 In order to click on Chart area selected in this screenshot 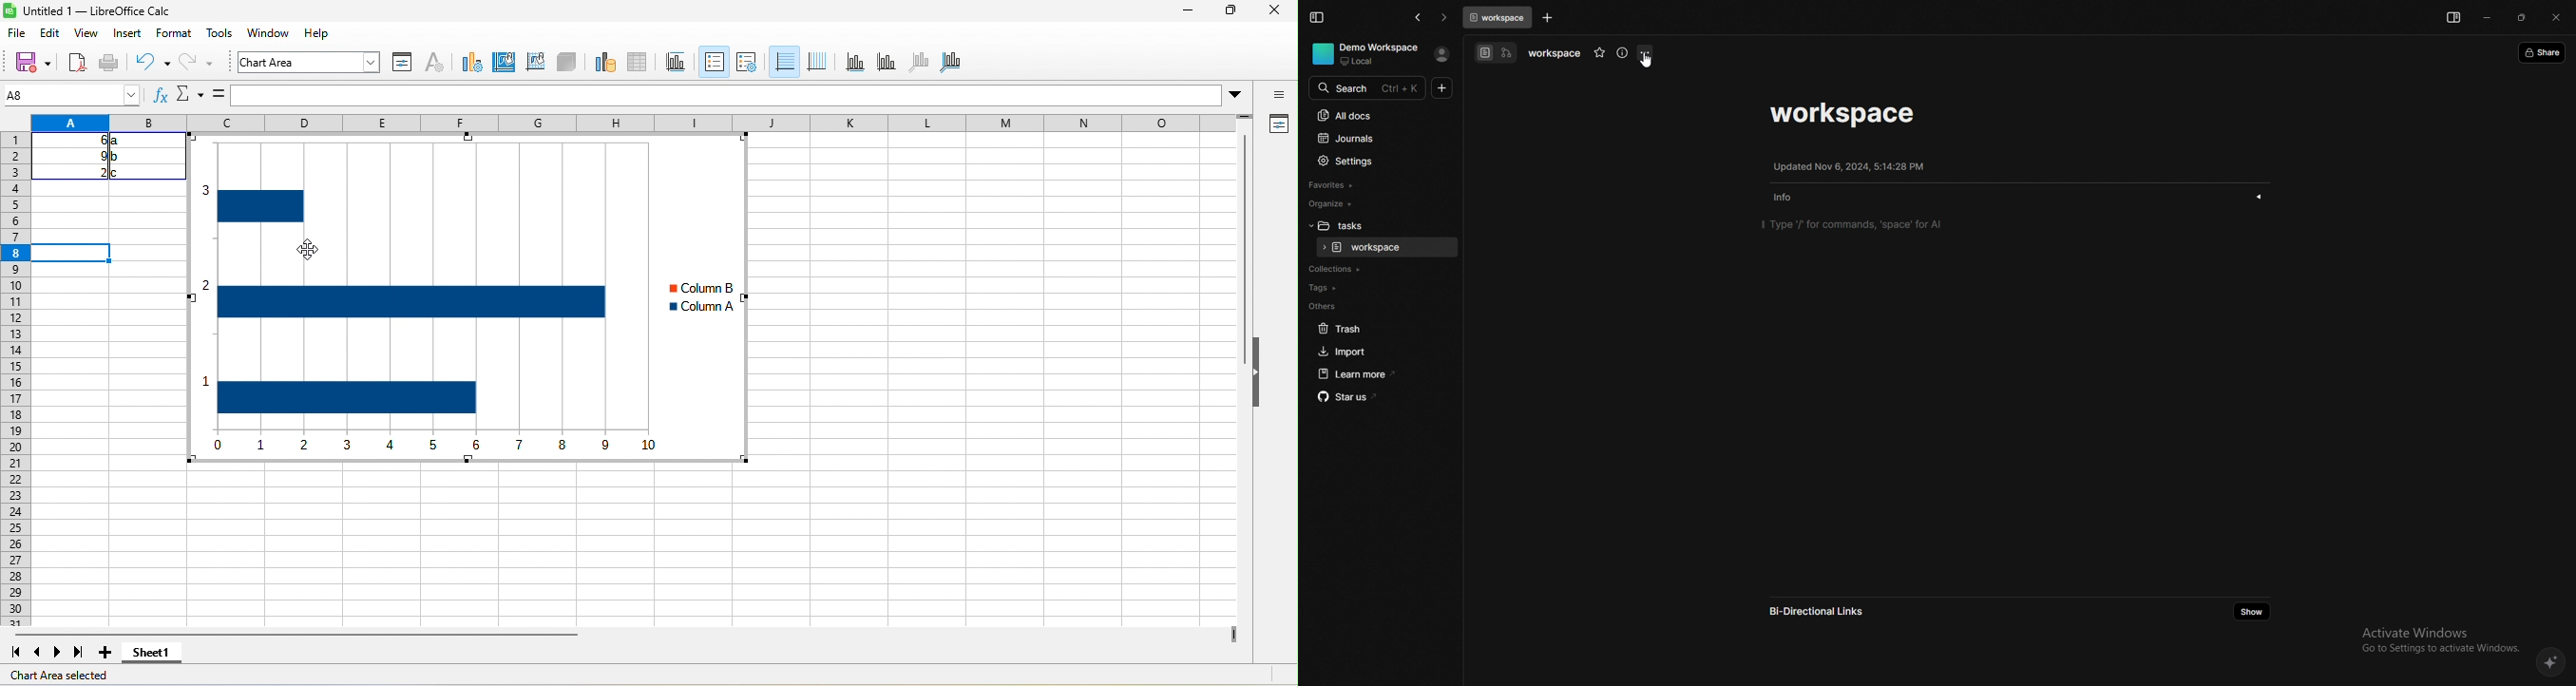, I will do `click(59, 675)`.